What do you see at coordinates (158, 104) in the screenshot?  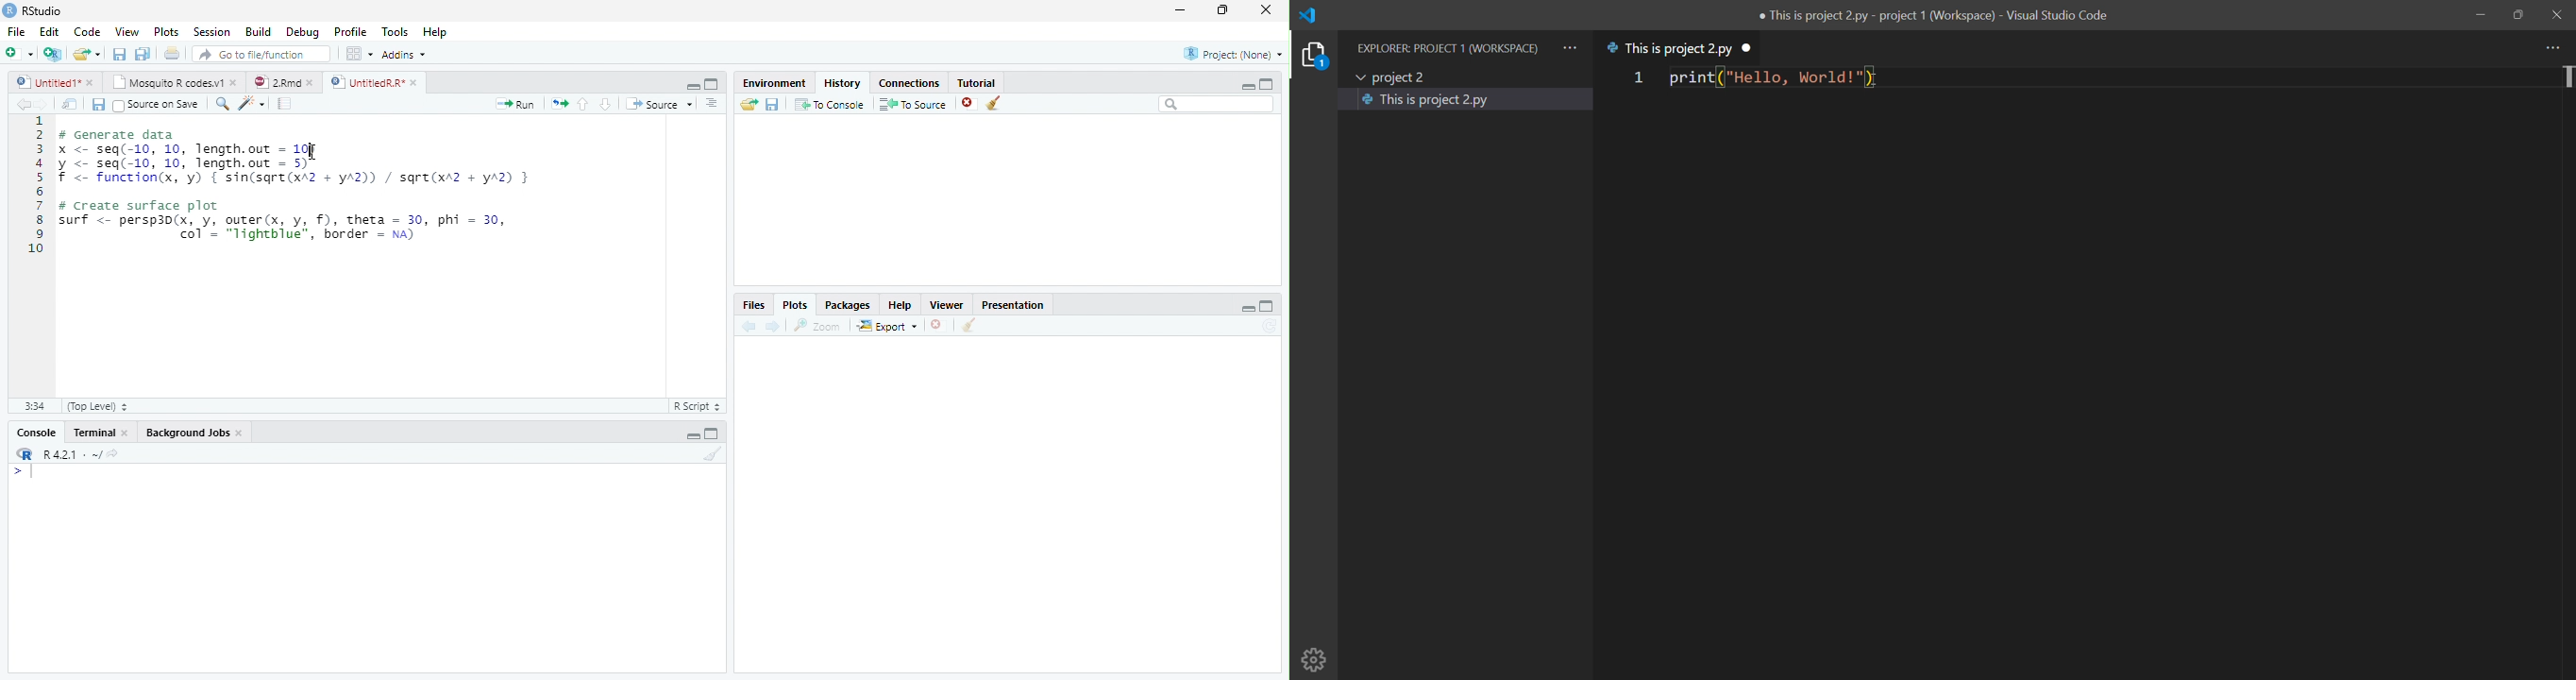 I see `Source on Save` at bounding box center [158, 104].